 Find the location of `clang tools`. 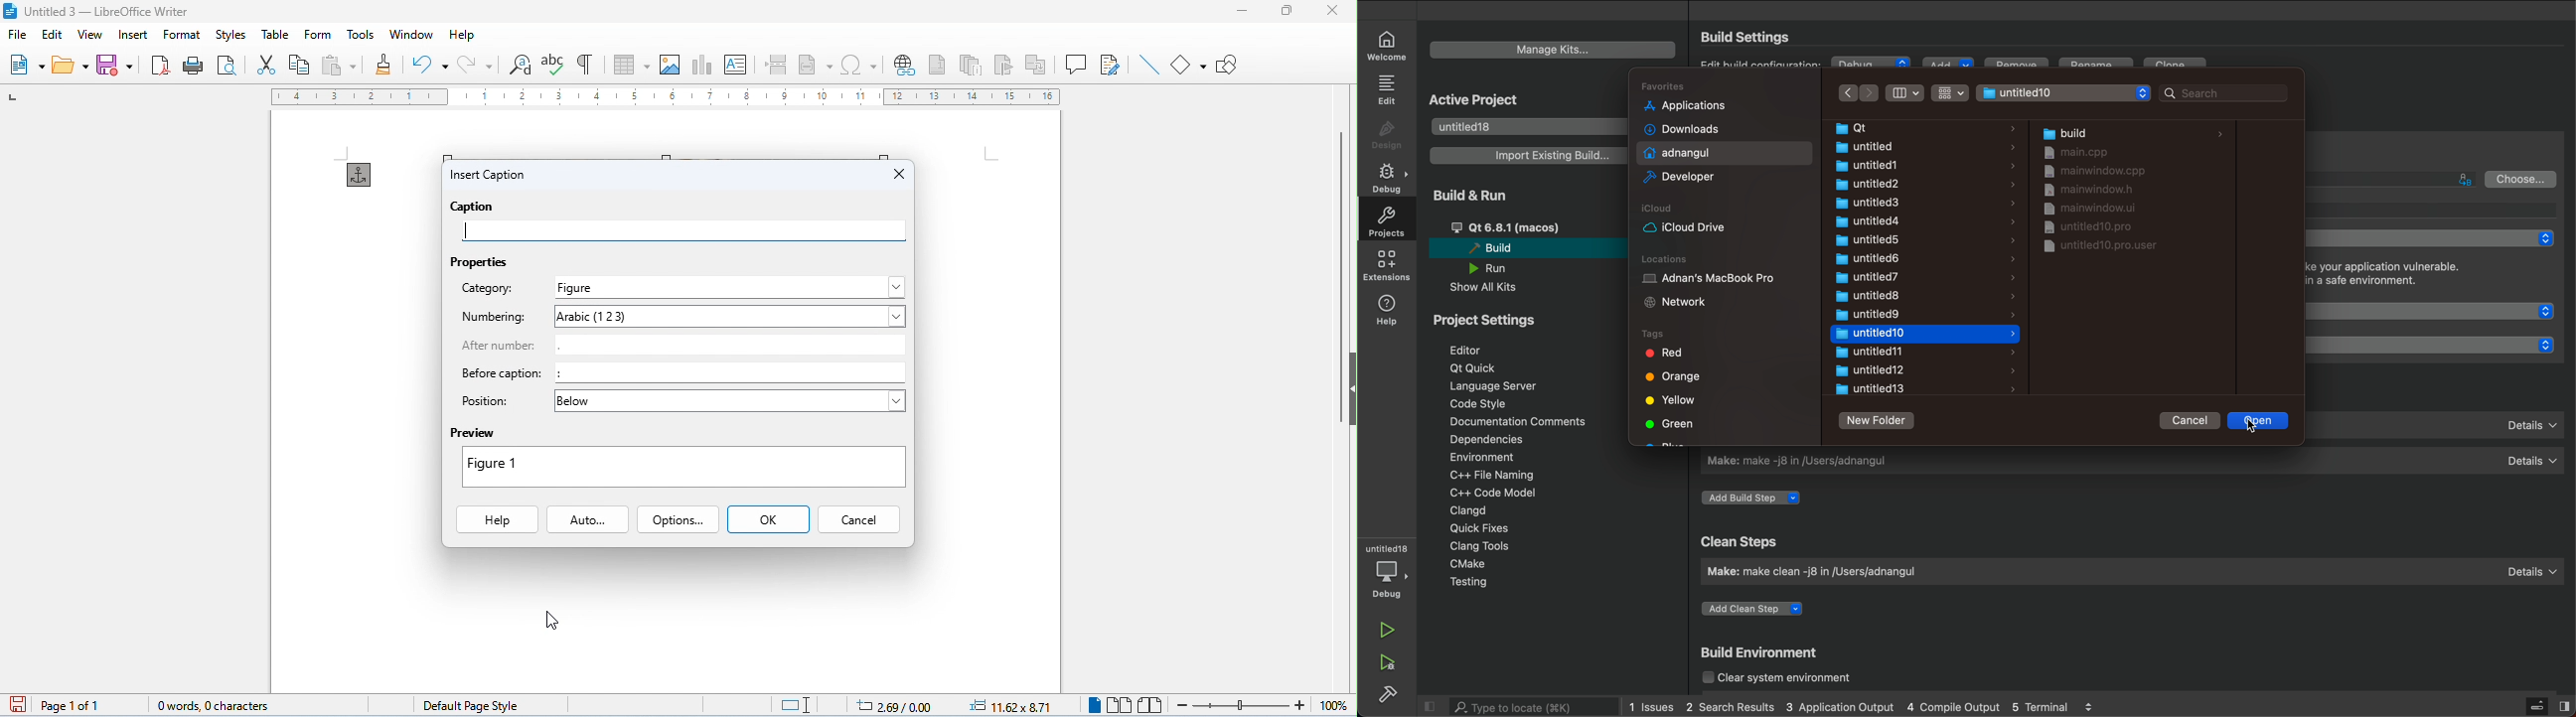

clang tools is located at coordinates (1482, 546).